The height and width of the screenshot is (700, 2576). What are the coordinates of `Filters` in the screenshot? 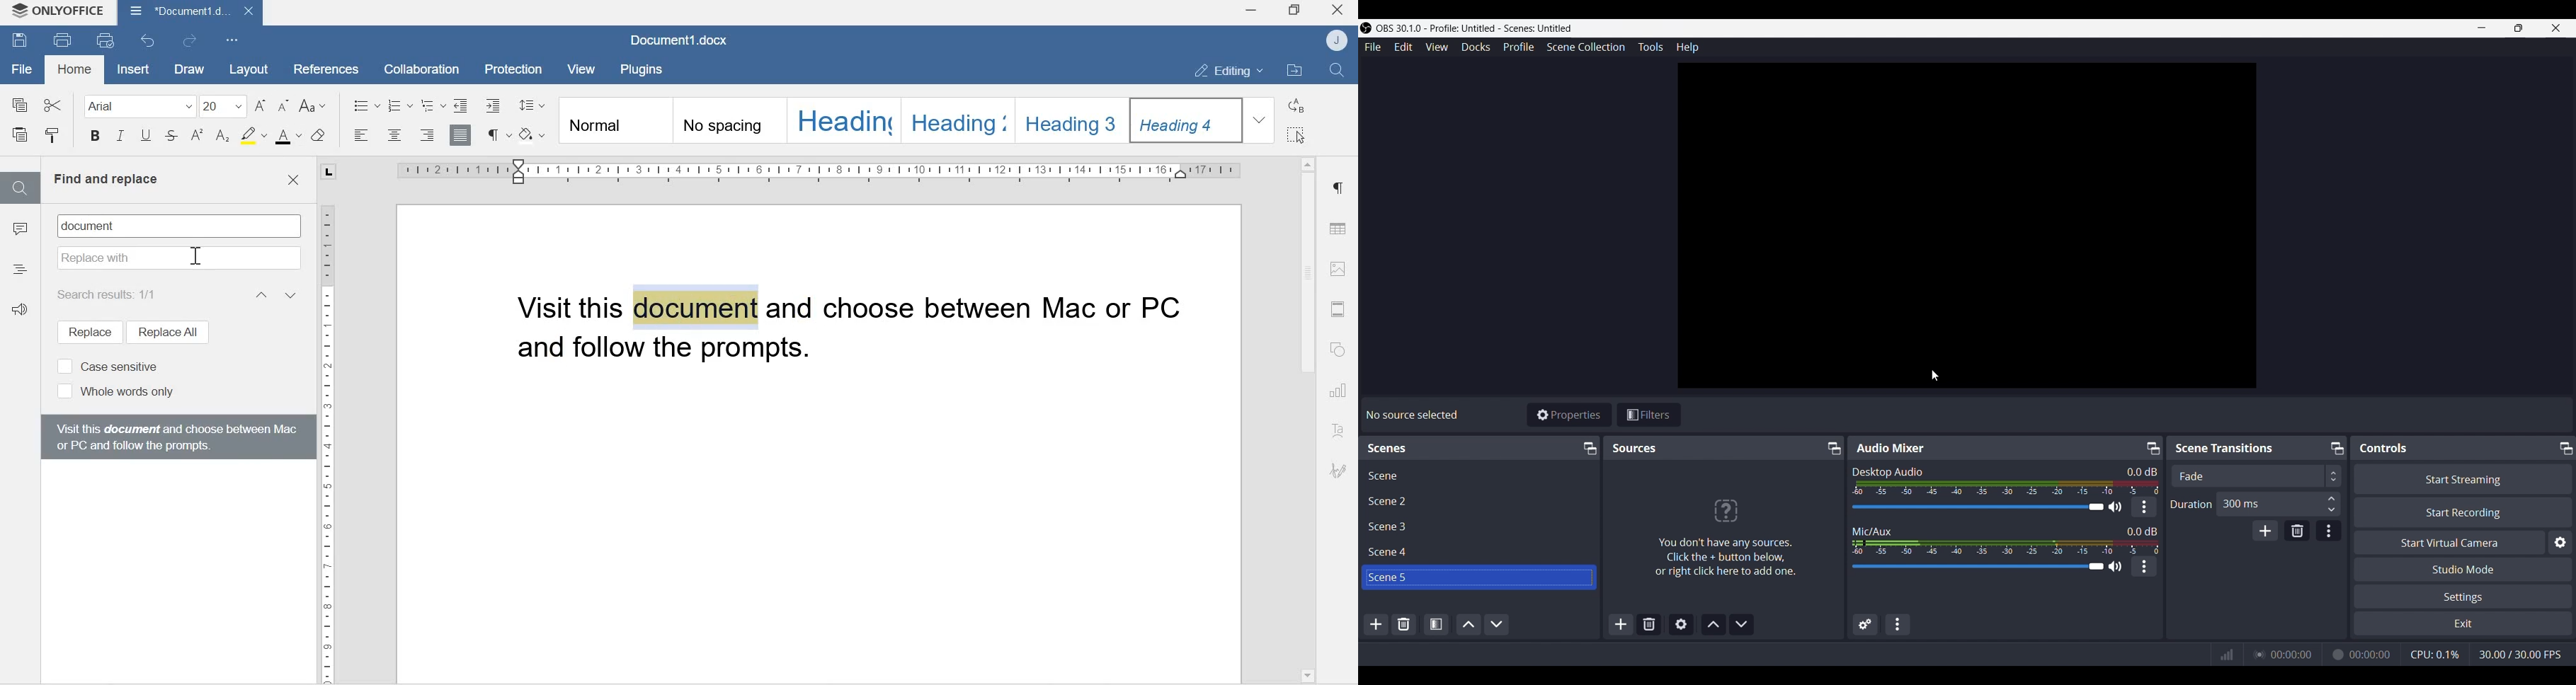 It's located at (1649, 414).